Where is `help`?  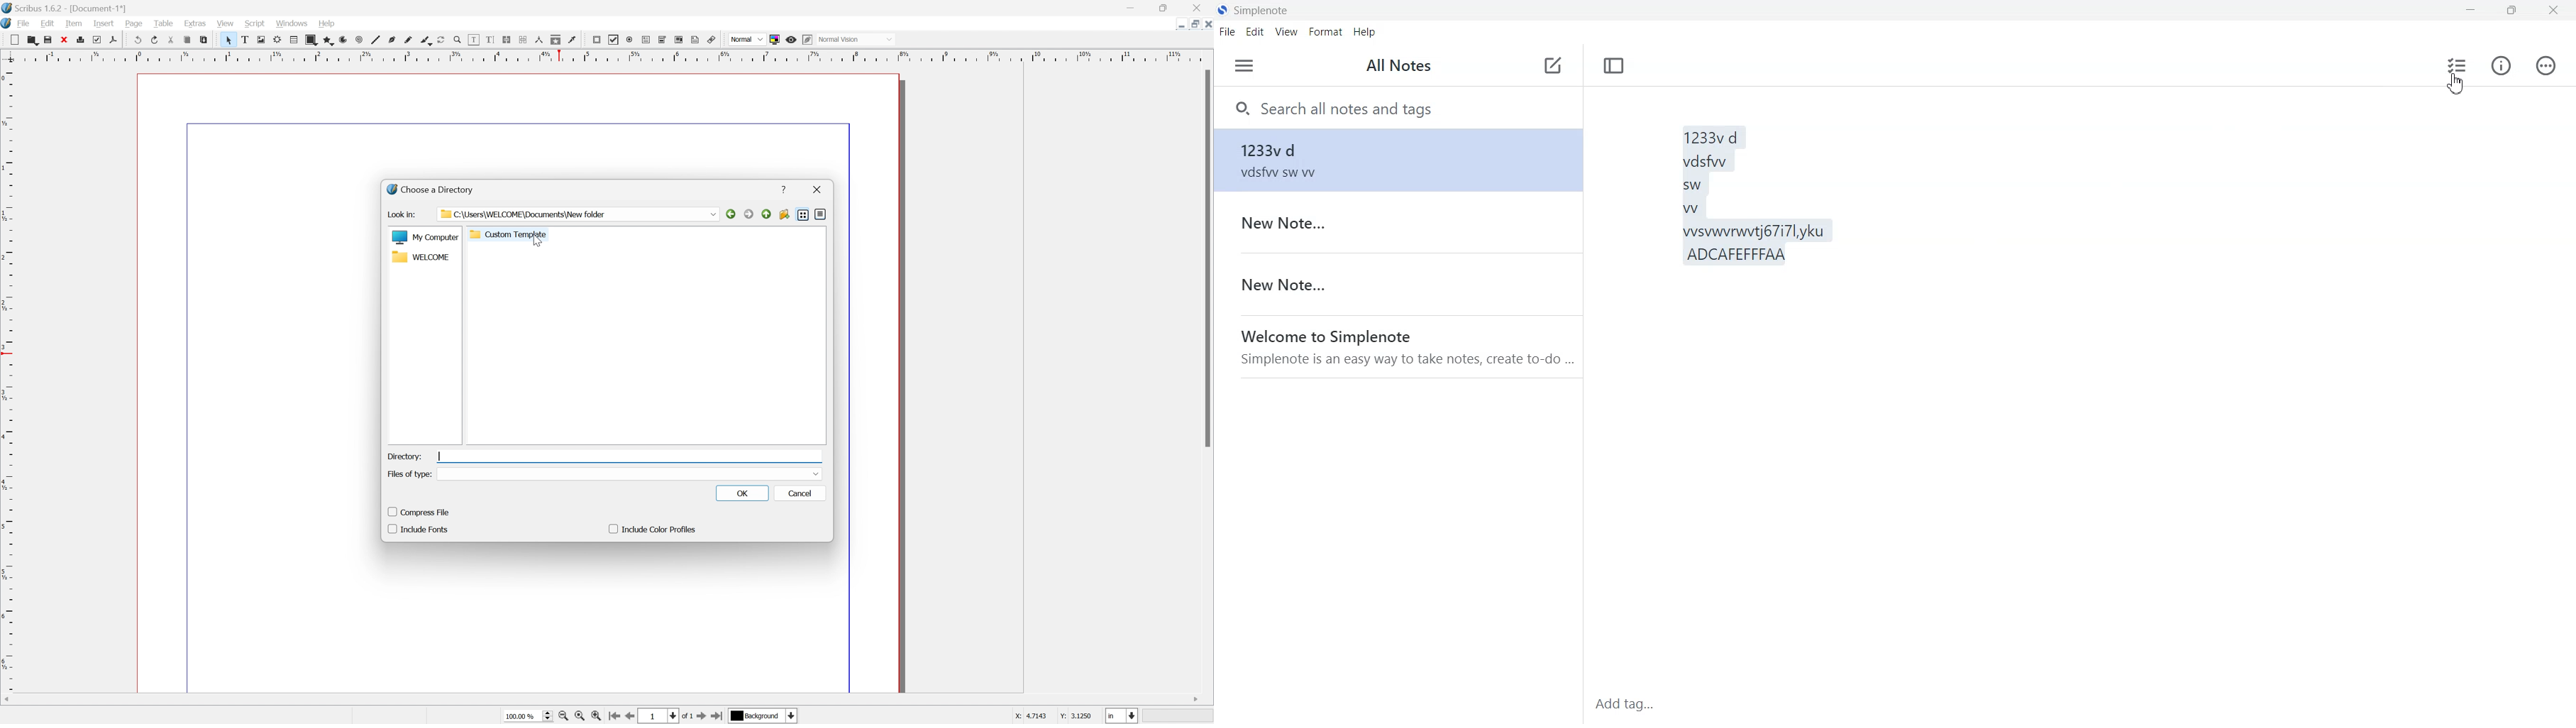 help is located at coordinates (330, 23).